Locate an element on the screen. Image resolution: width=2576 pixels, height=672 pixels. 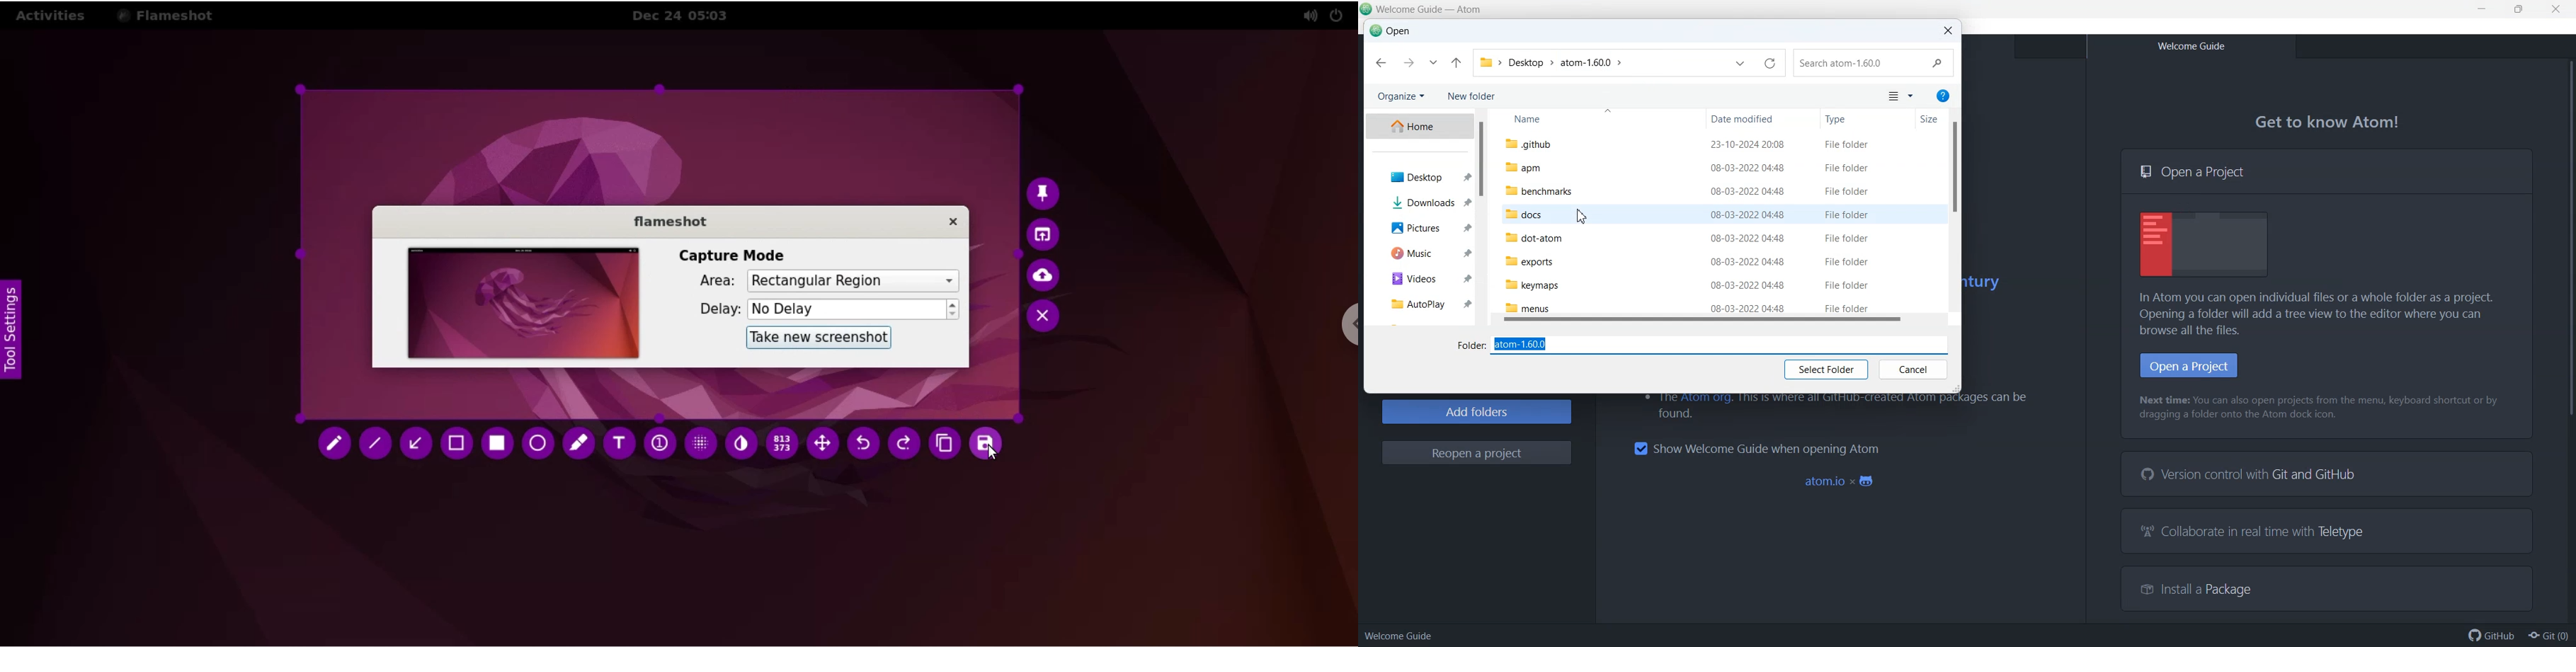
Recent Location is located at coordinates (1433, 63).